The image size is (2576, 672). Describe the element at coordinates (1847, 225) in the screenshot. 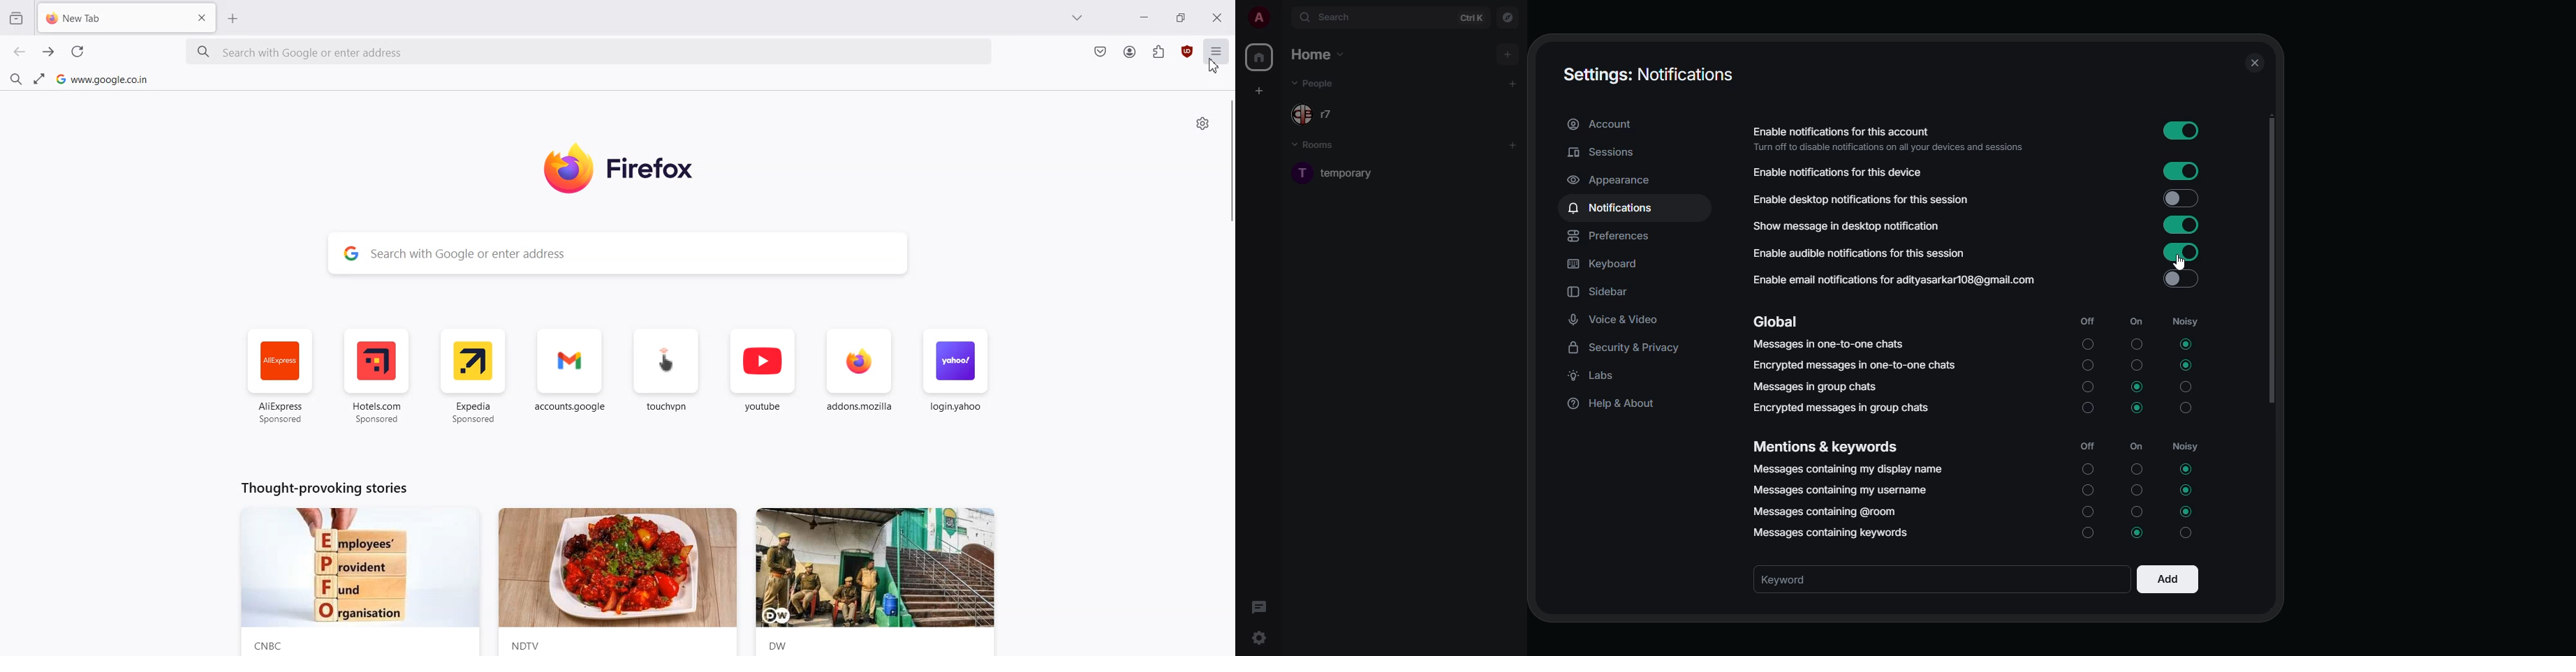

I see `show message in desktop notification` at that location.